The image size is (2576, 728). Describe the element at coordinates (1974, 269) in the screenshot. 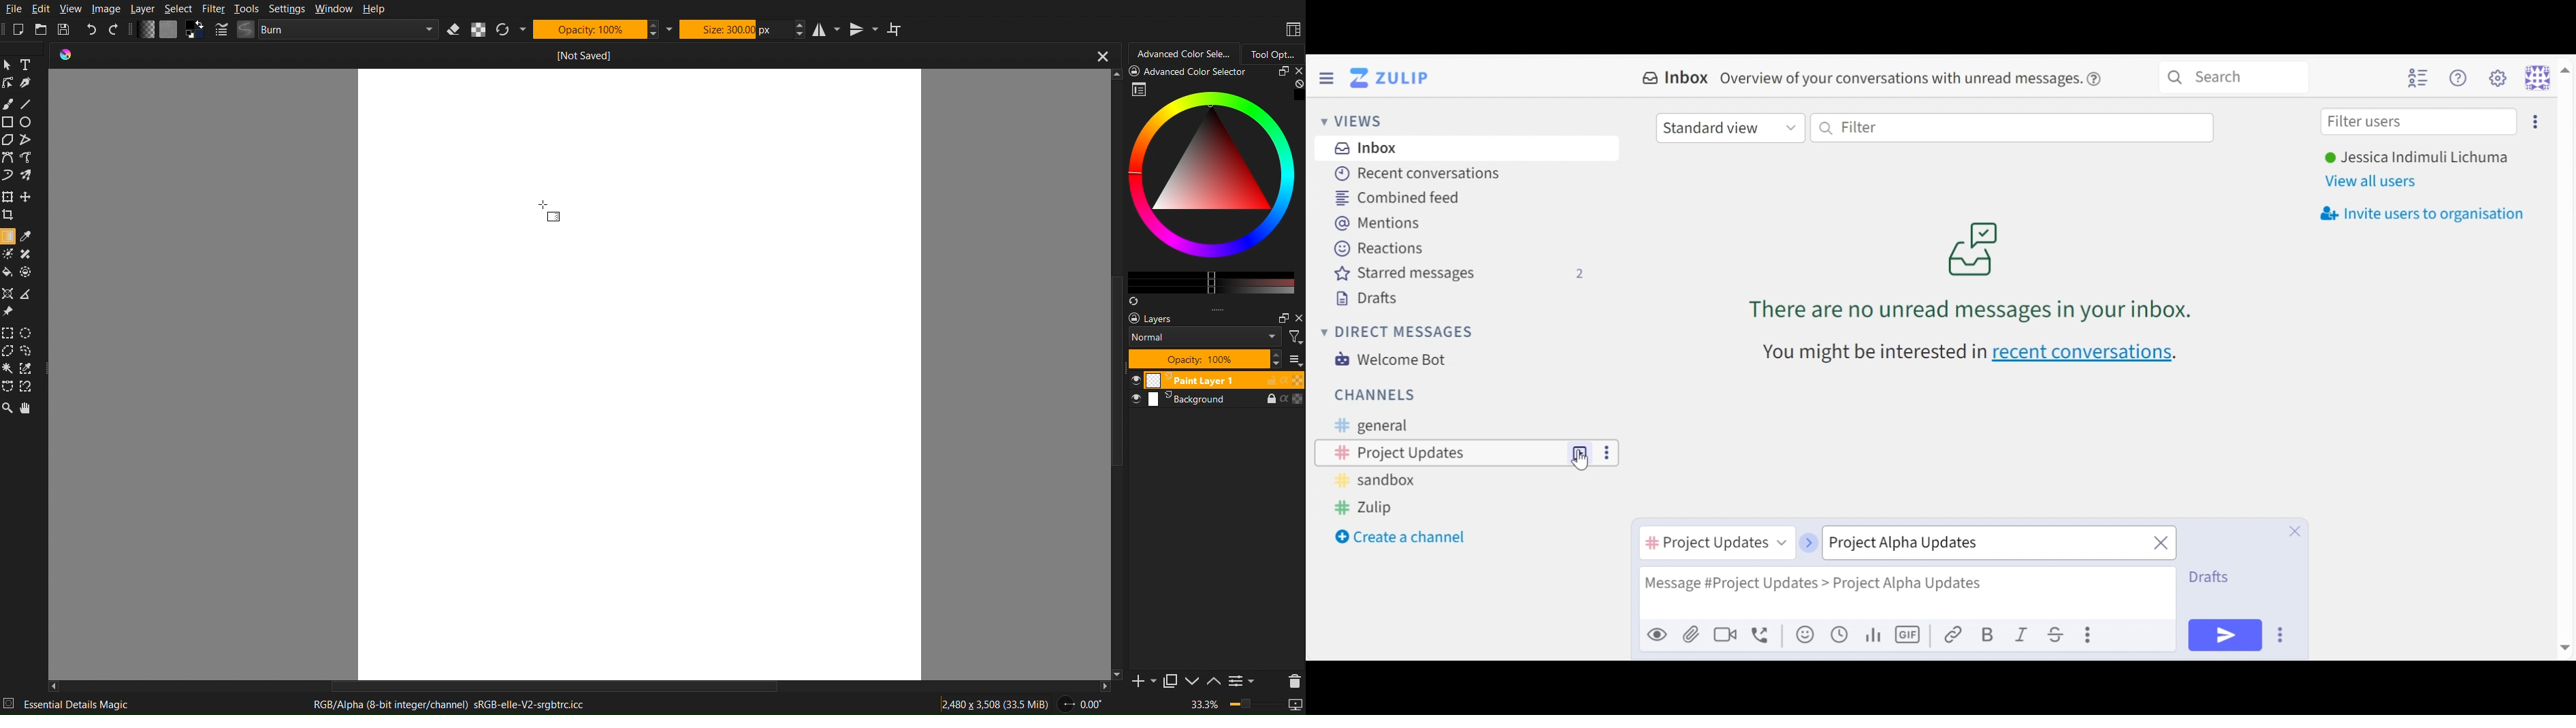

I see `no unread messages` at that location.